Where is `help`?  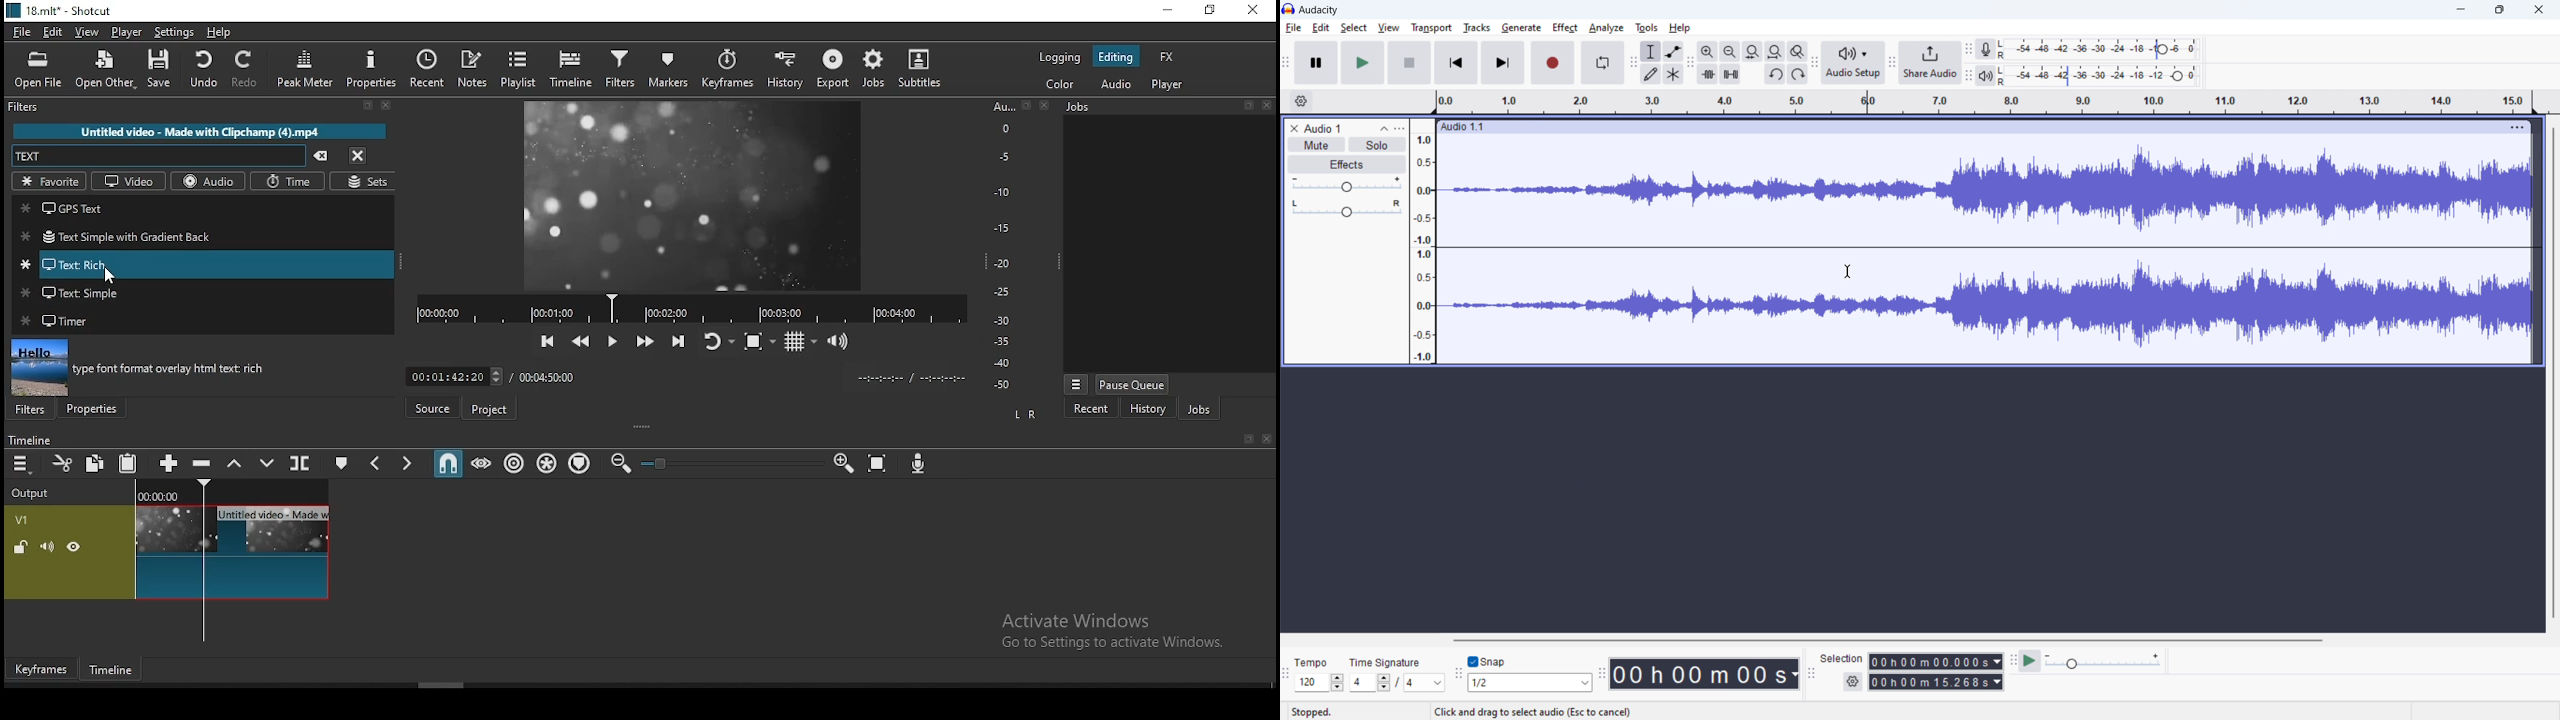 help is located at coordinates (219, 33).